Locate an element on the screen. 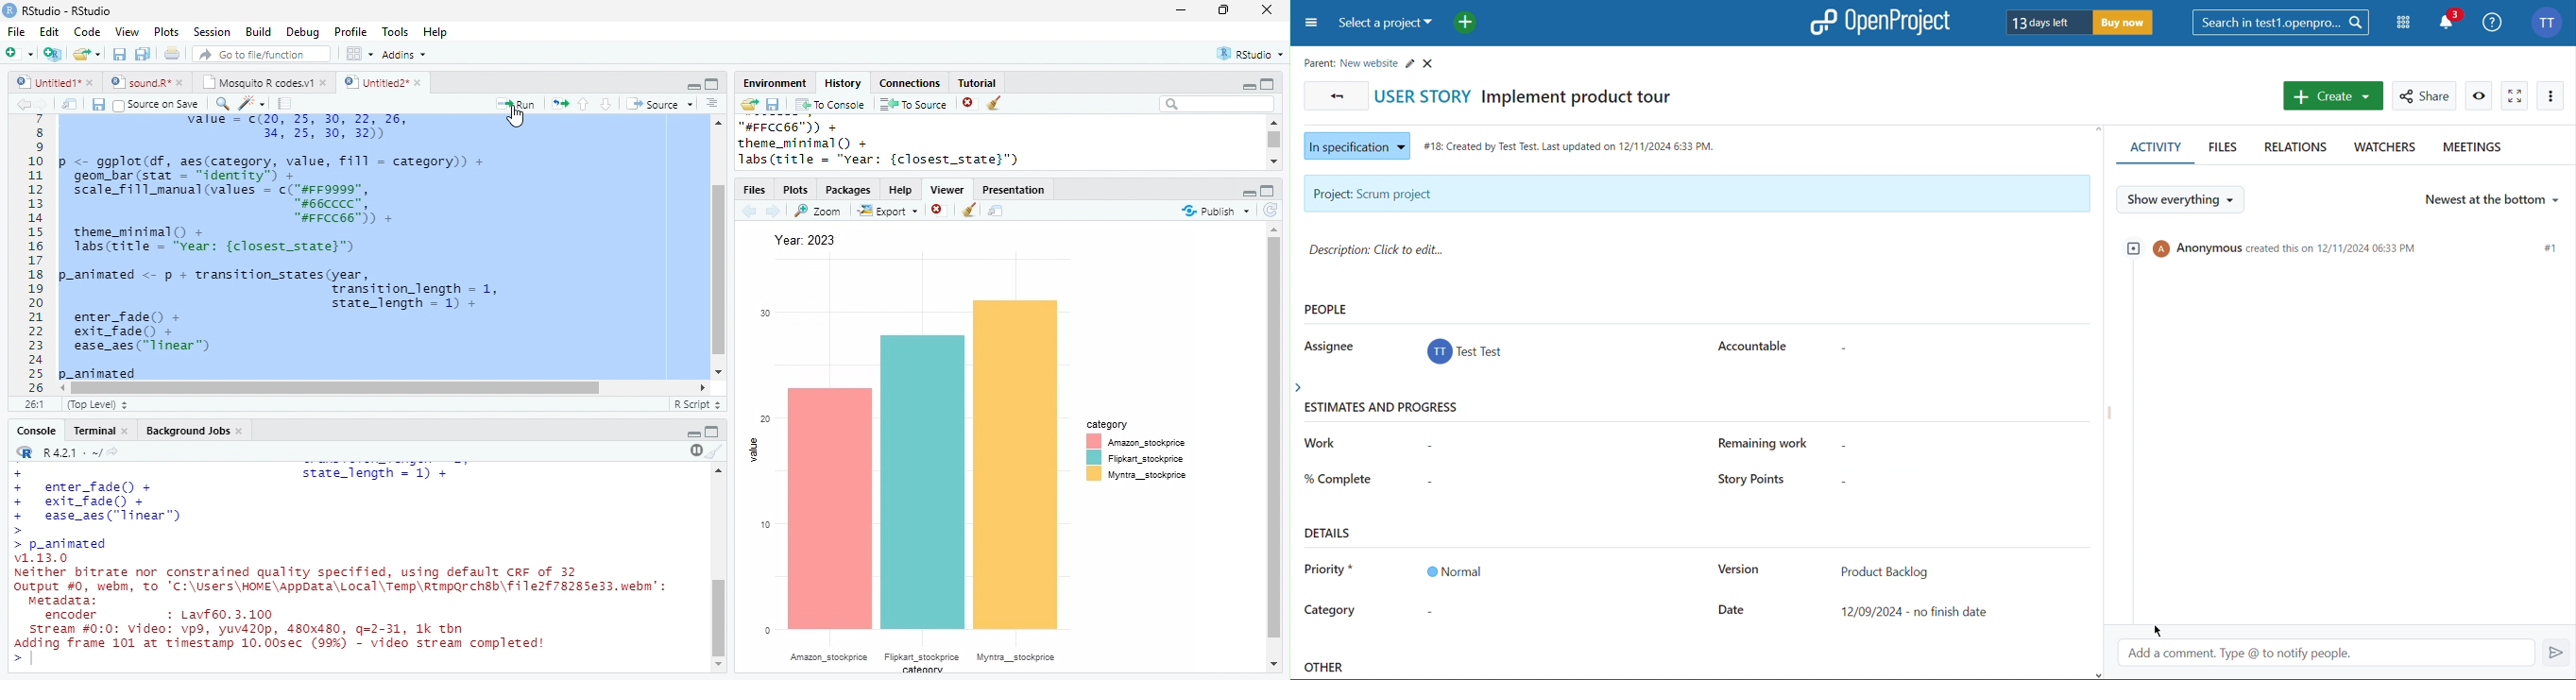 This screenshot has width=2576, height=700. Story Points is located at coordinates (1748, 480).